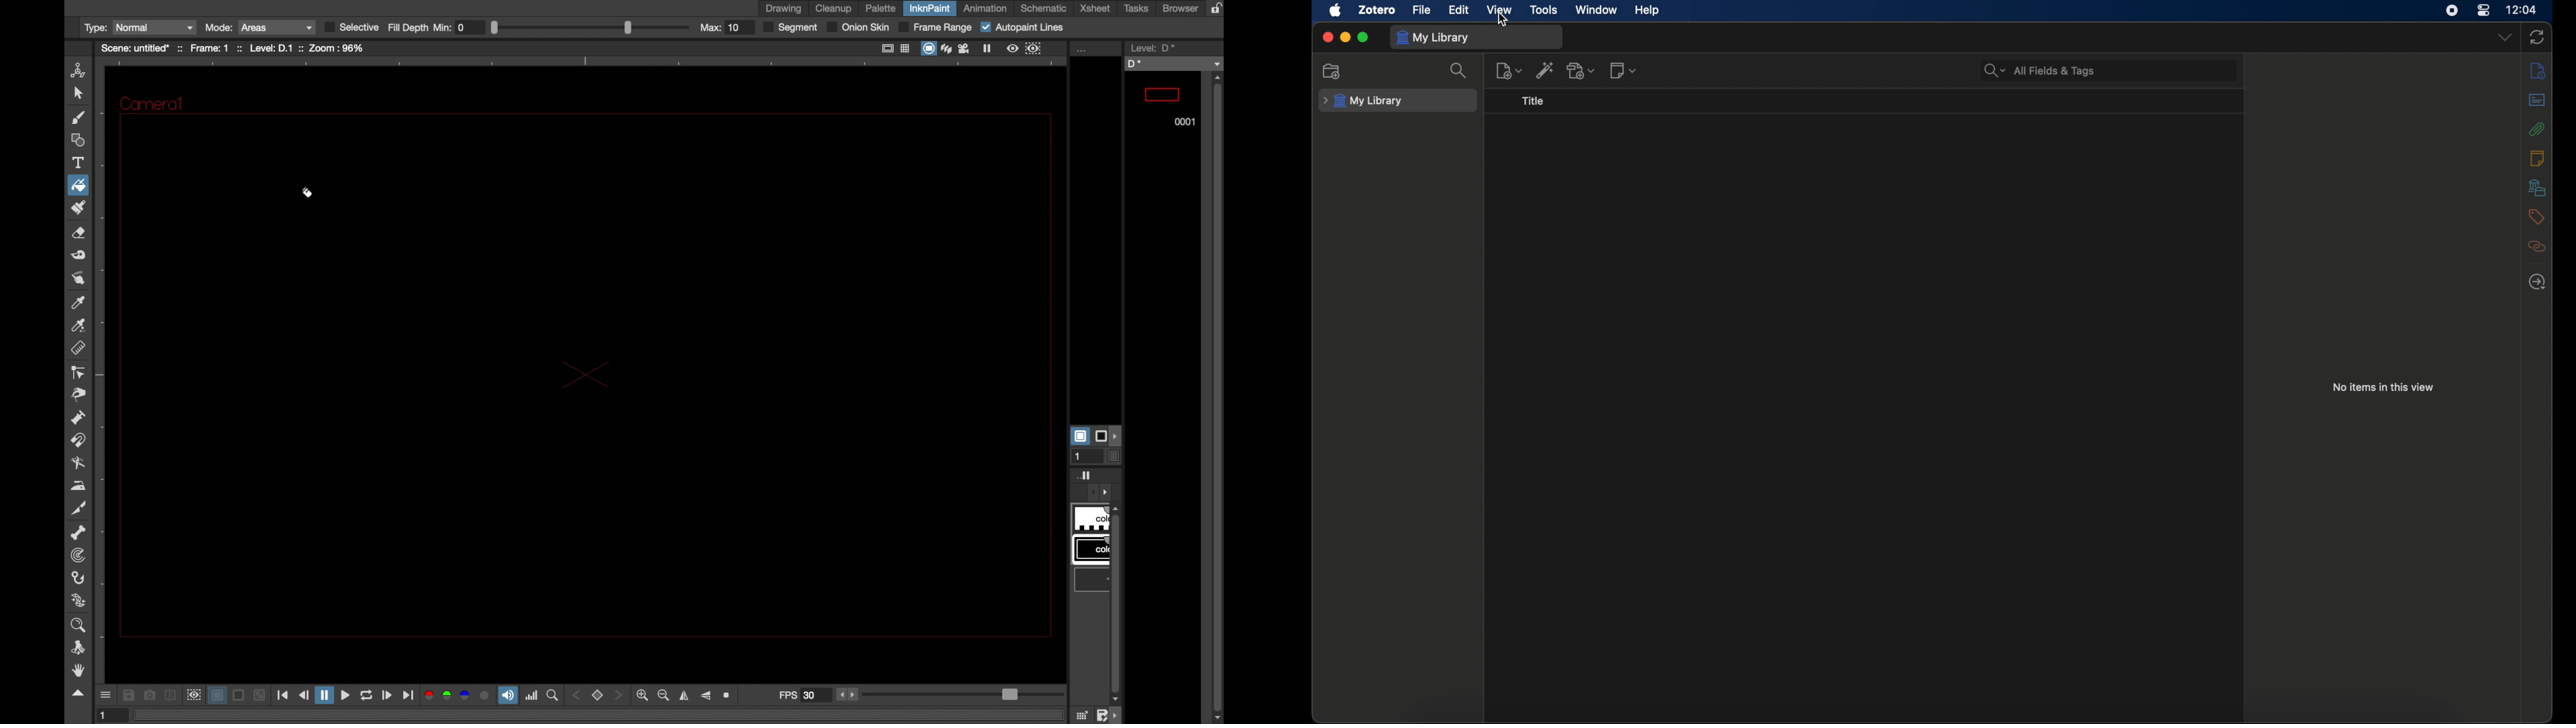 The image size is (2576, 728). What do you see at coordinates (2520, 9) in the screenshot?
I see `time` at bounding box center [2520, 9].